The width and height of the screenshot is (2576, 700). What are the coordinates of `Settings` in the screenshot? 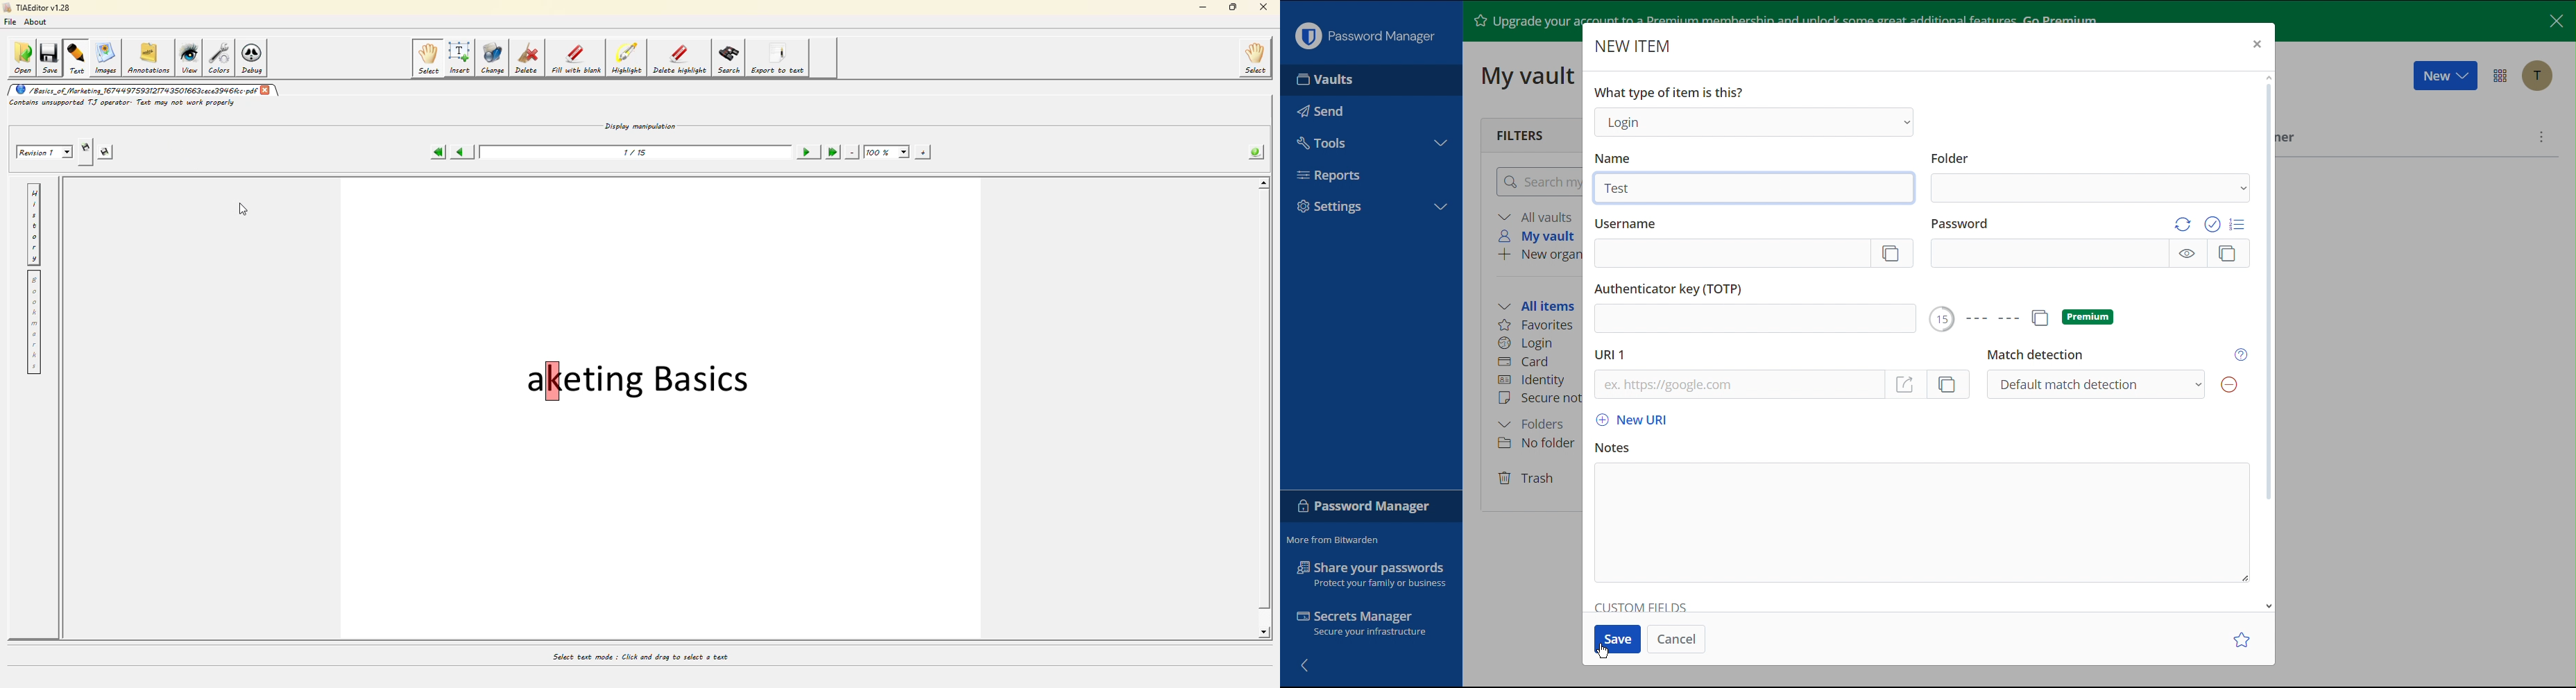 It's located at (1367, 207).